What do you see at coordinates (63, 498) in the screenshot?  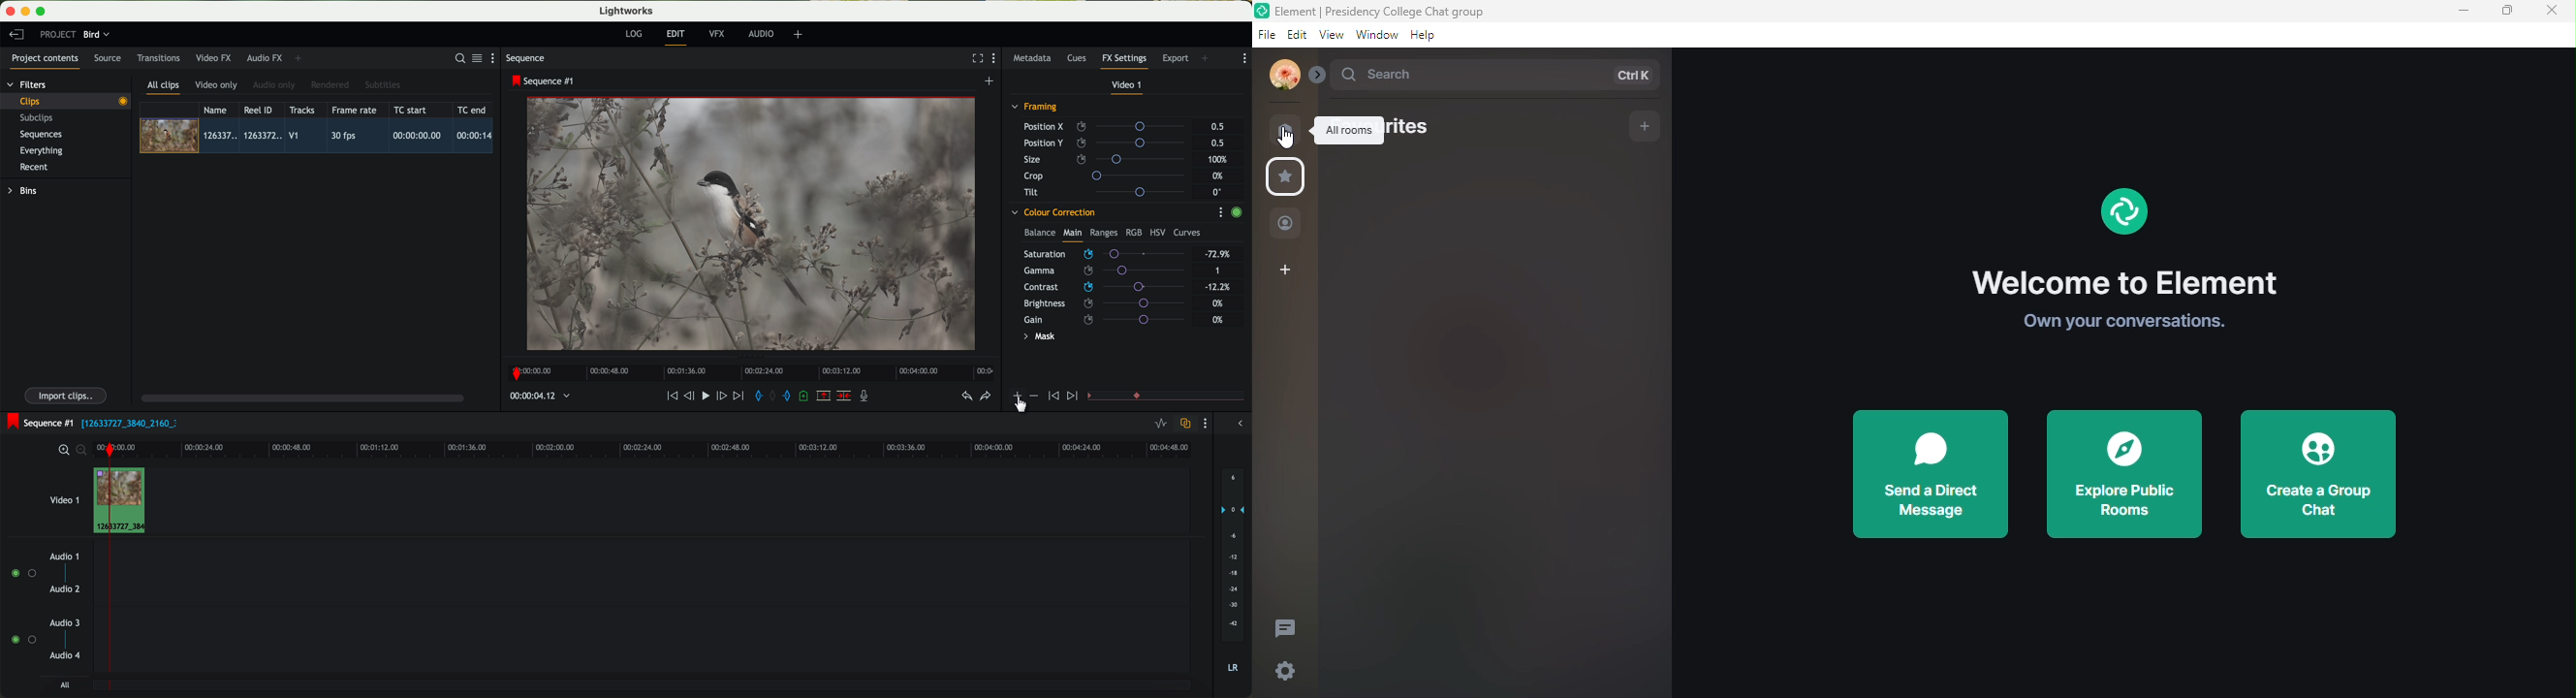 I see `video 1` at bounding box center [63, 498].